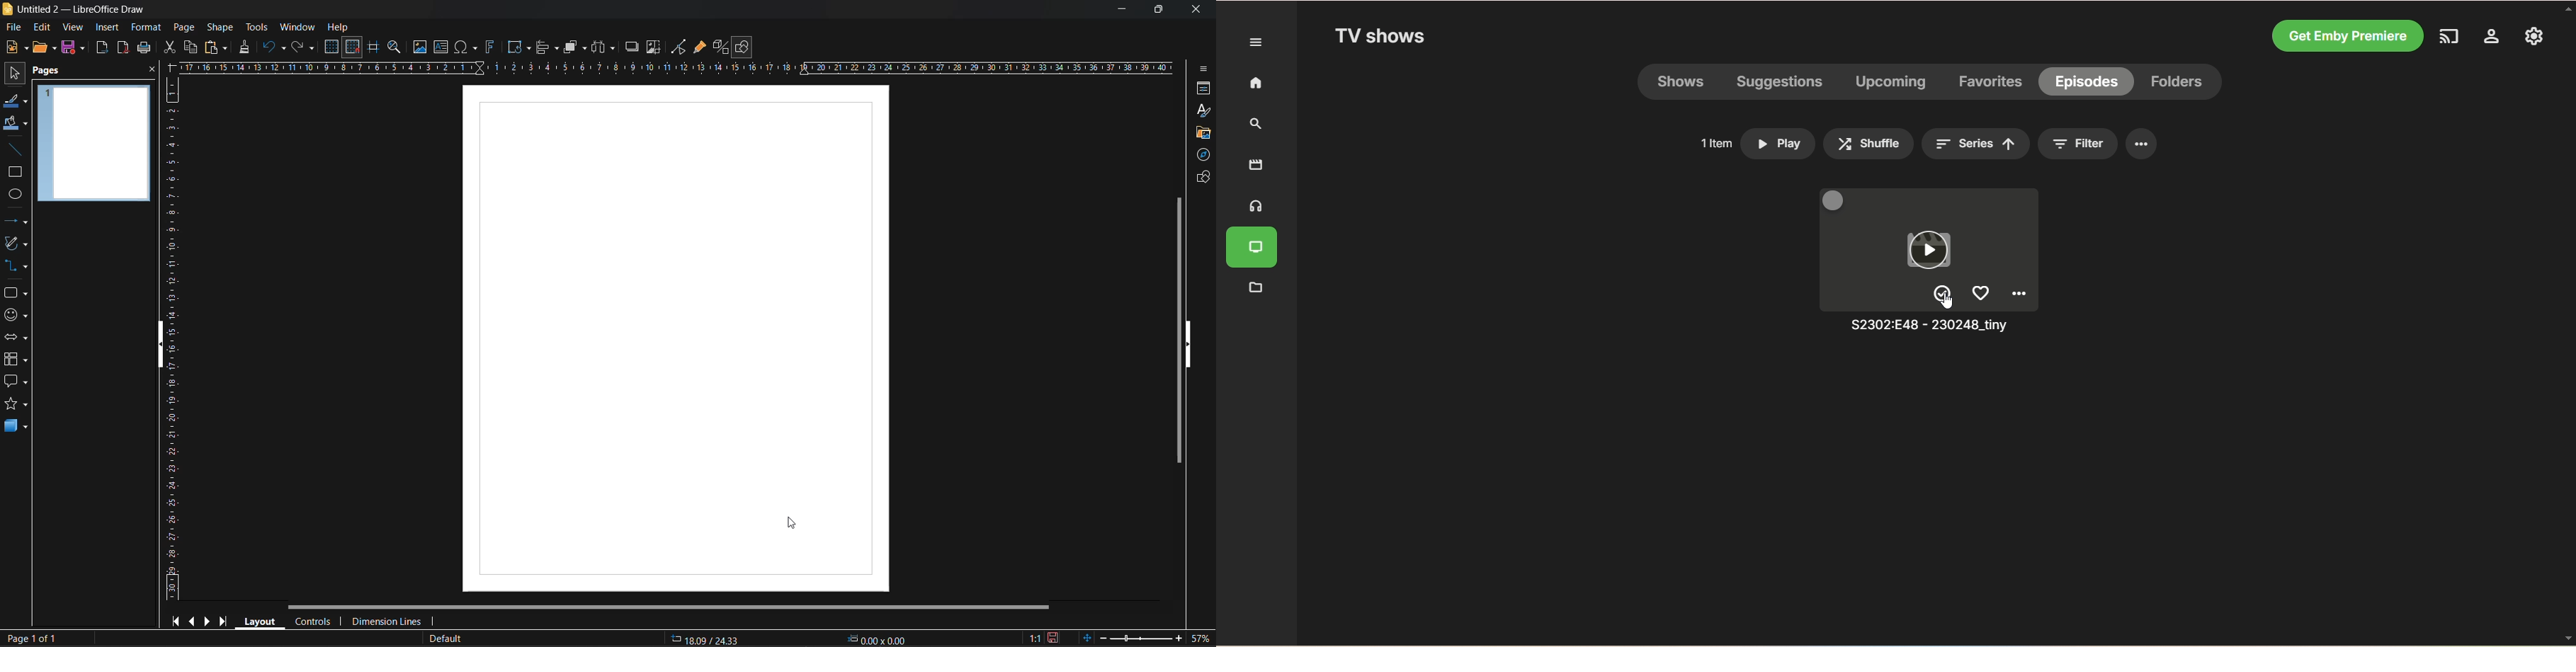 This screenshot has width=2576, height=672. Describe the element at coordinates (374, 46) in the screenshot. I see `helplines` at that location.